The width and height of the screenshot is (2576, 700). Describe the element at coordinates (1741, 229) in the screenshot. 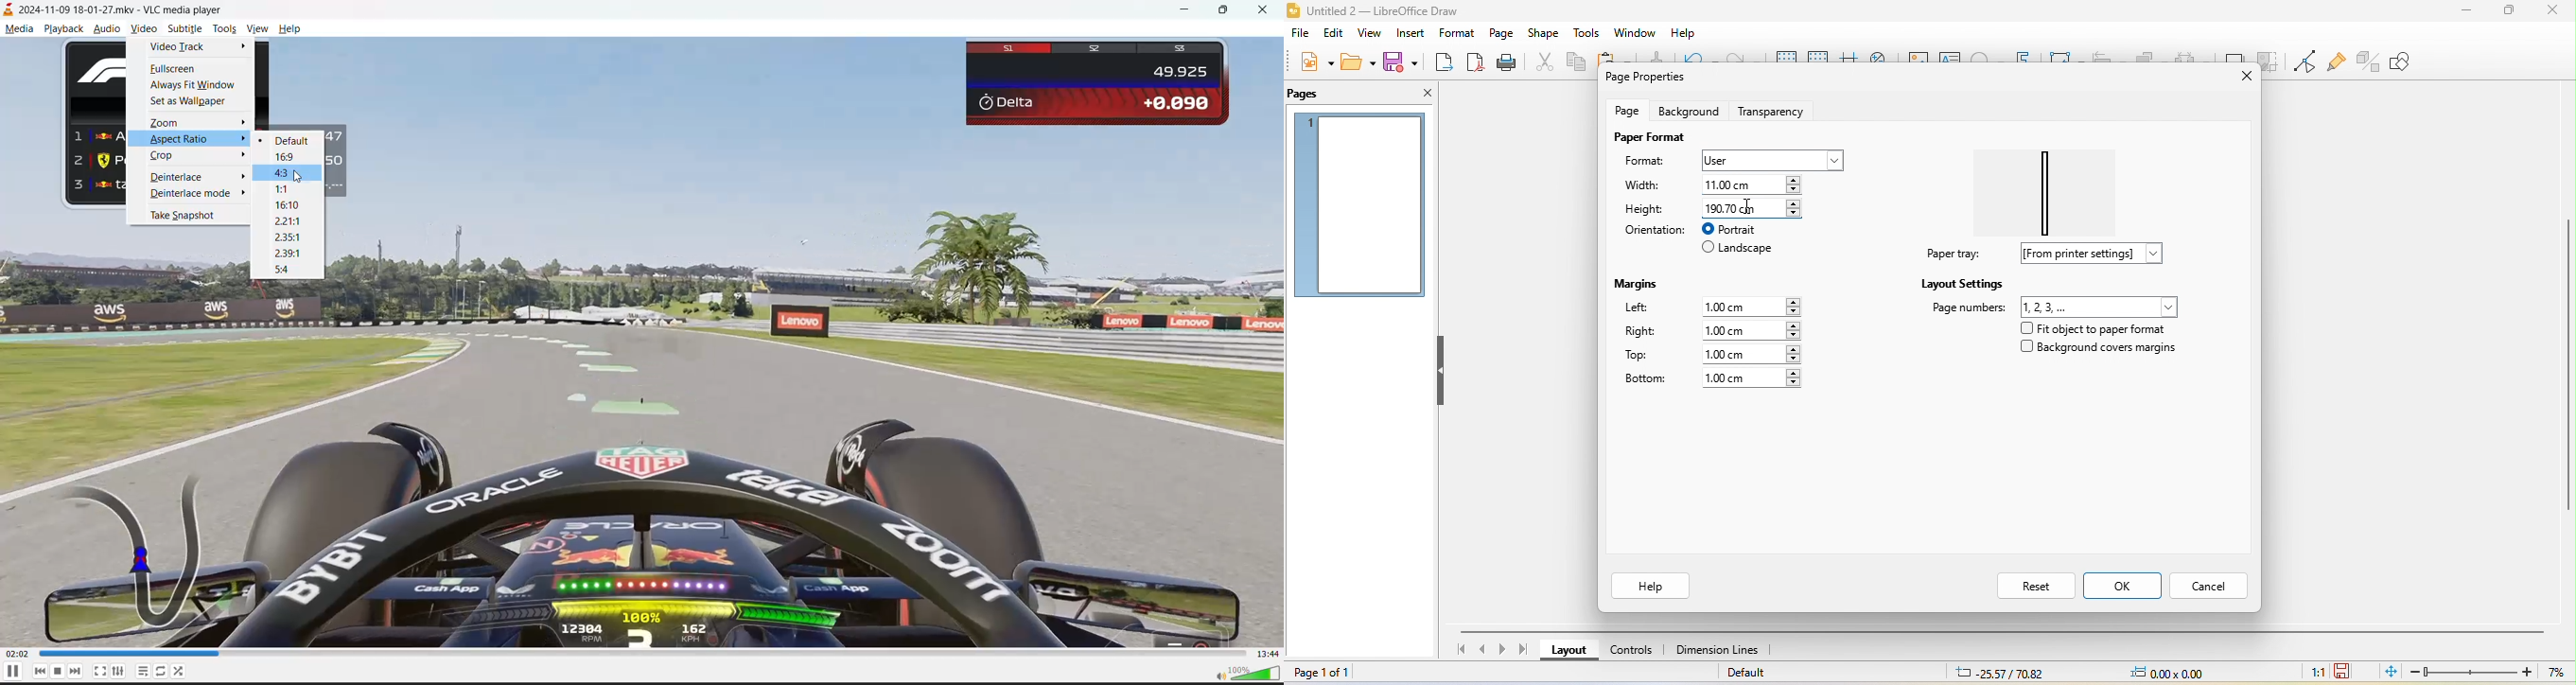

I see `portrait` at that location.